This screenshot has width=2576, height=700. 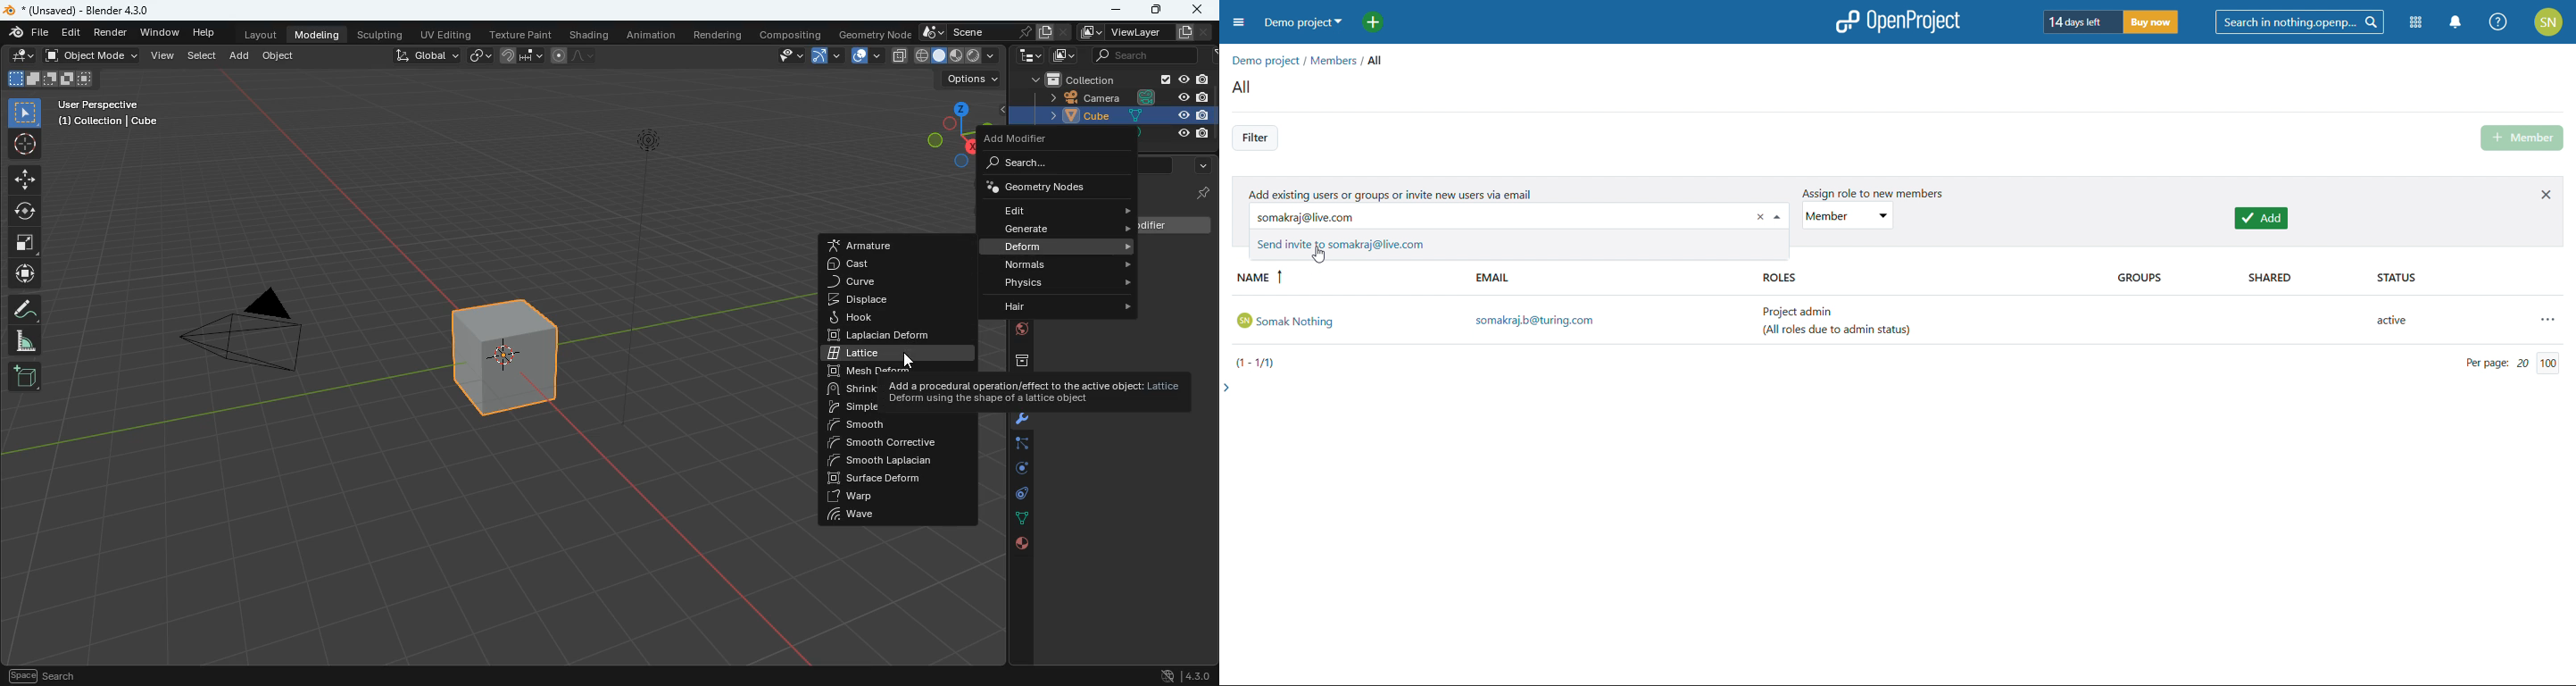 What do you see at coordinates (1067, 286) in the screenshot?
I see `physics` at bounding box center [1067, 286].